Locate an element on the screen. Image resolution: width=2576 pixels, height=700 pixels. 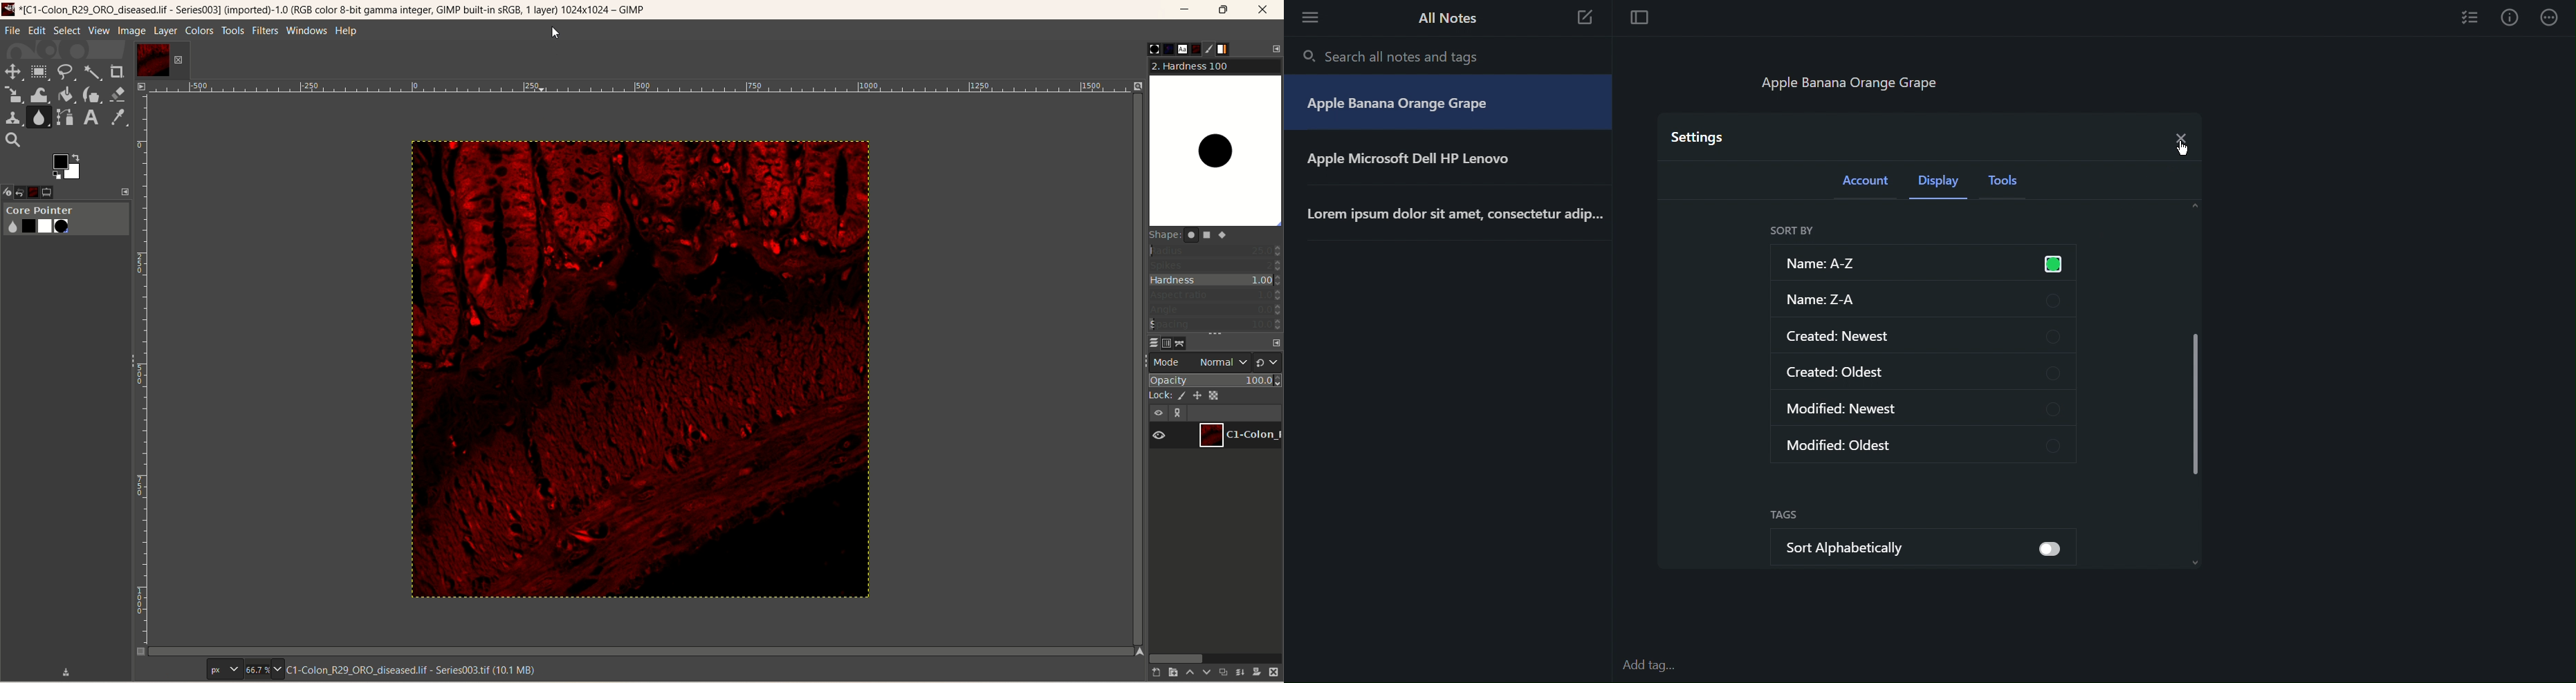
Checklist is located at coordinates (2471, 17).